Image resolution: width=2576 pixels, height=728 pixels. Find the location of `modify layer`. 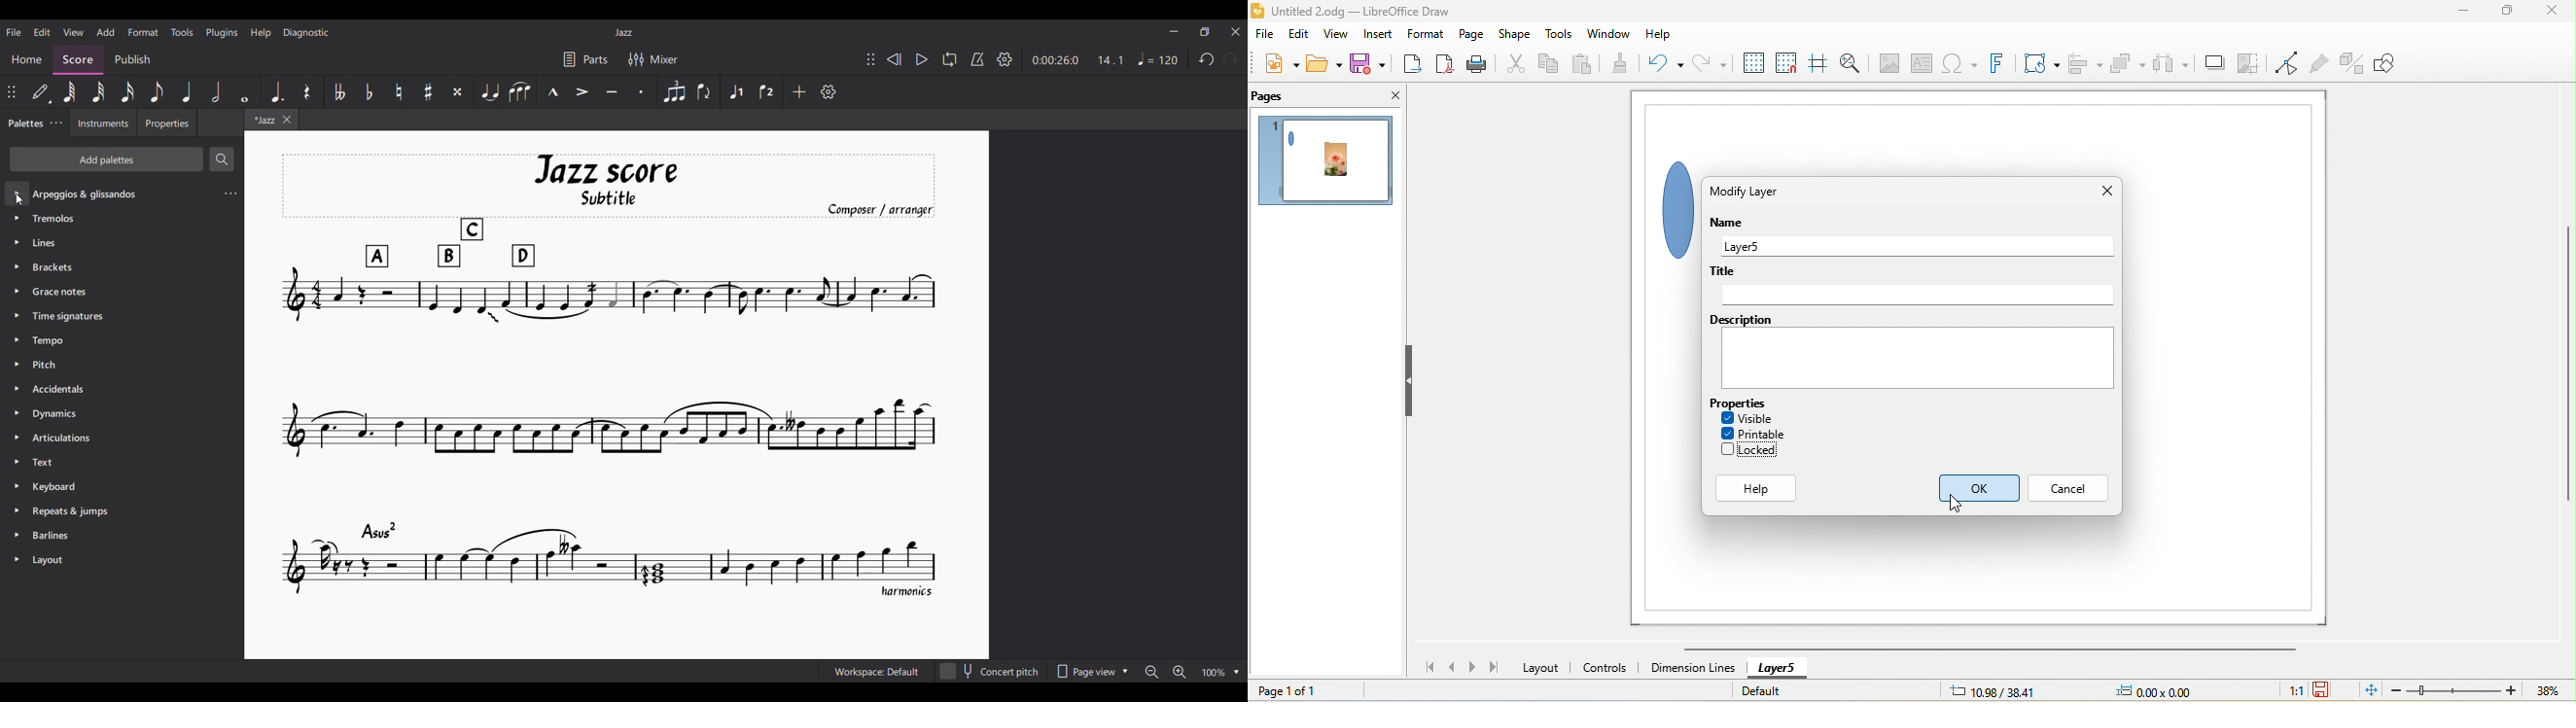

modify layer is located at coordinates (1747, 194).